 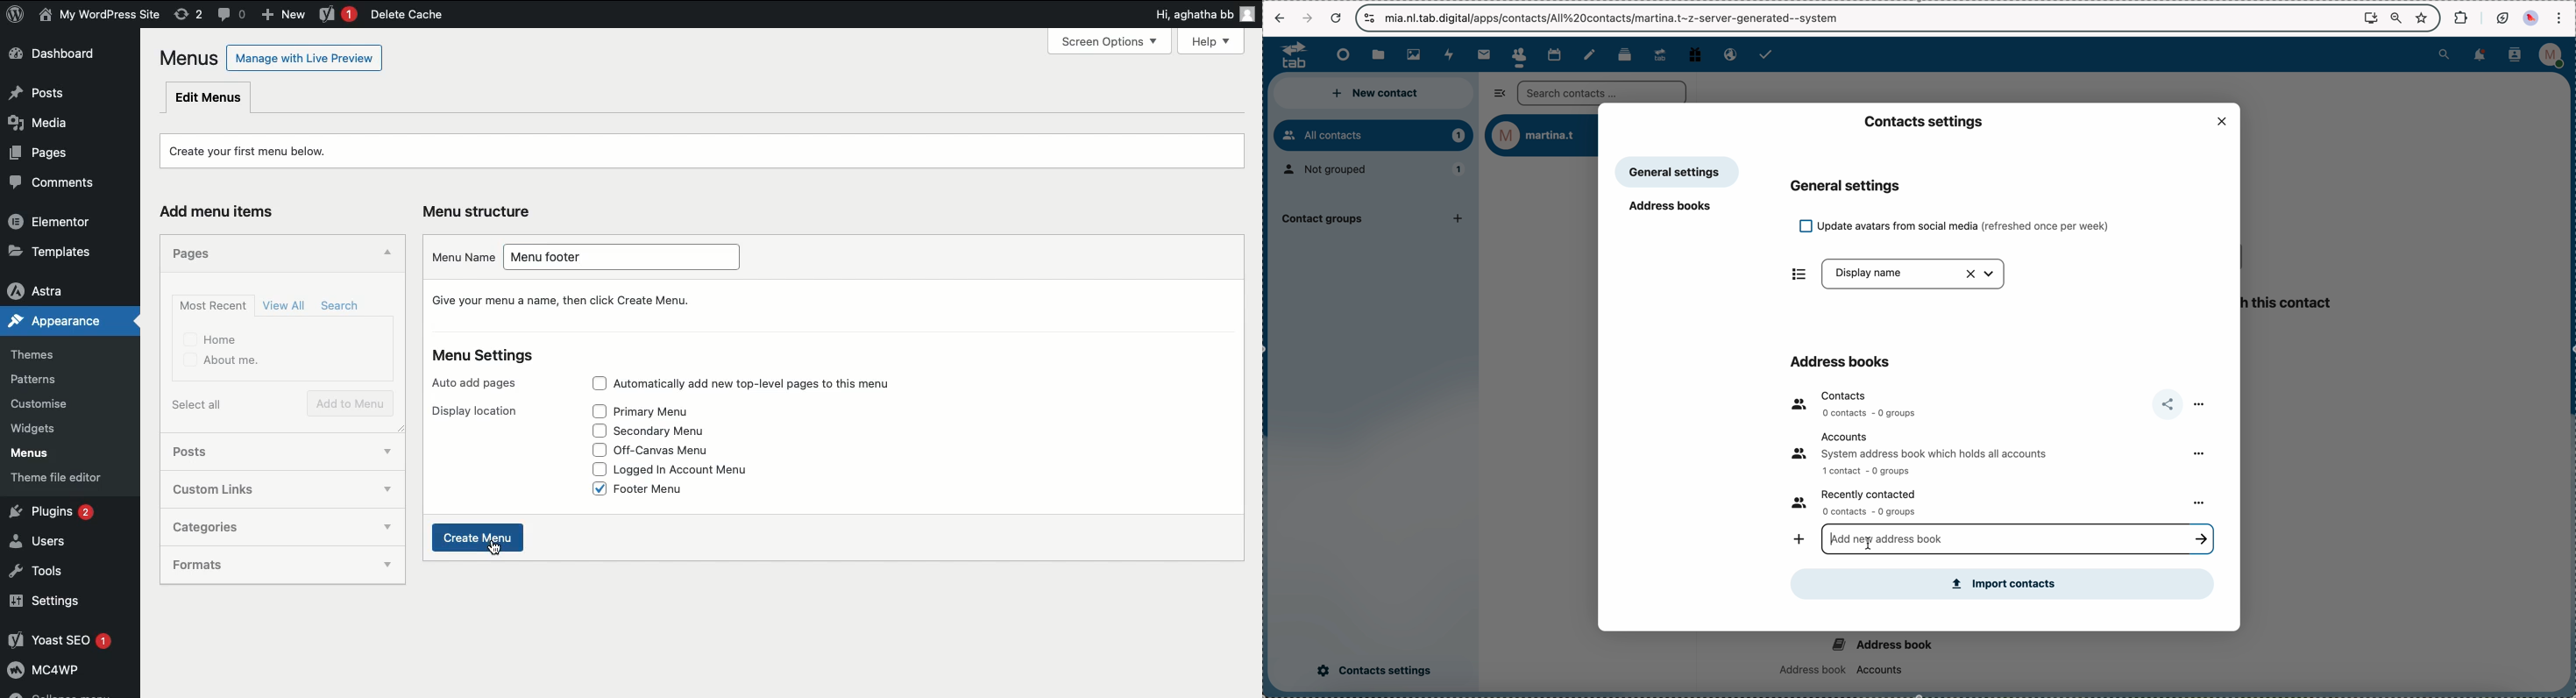 I want to click on notifications, so click(x=2482, y=55).